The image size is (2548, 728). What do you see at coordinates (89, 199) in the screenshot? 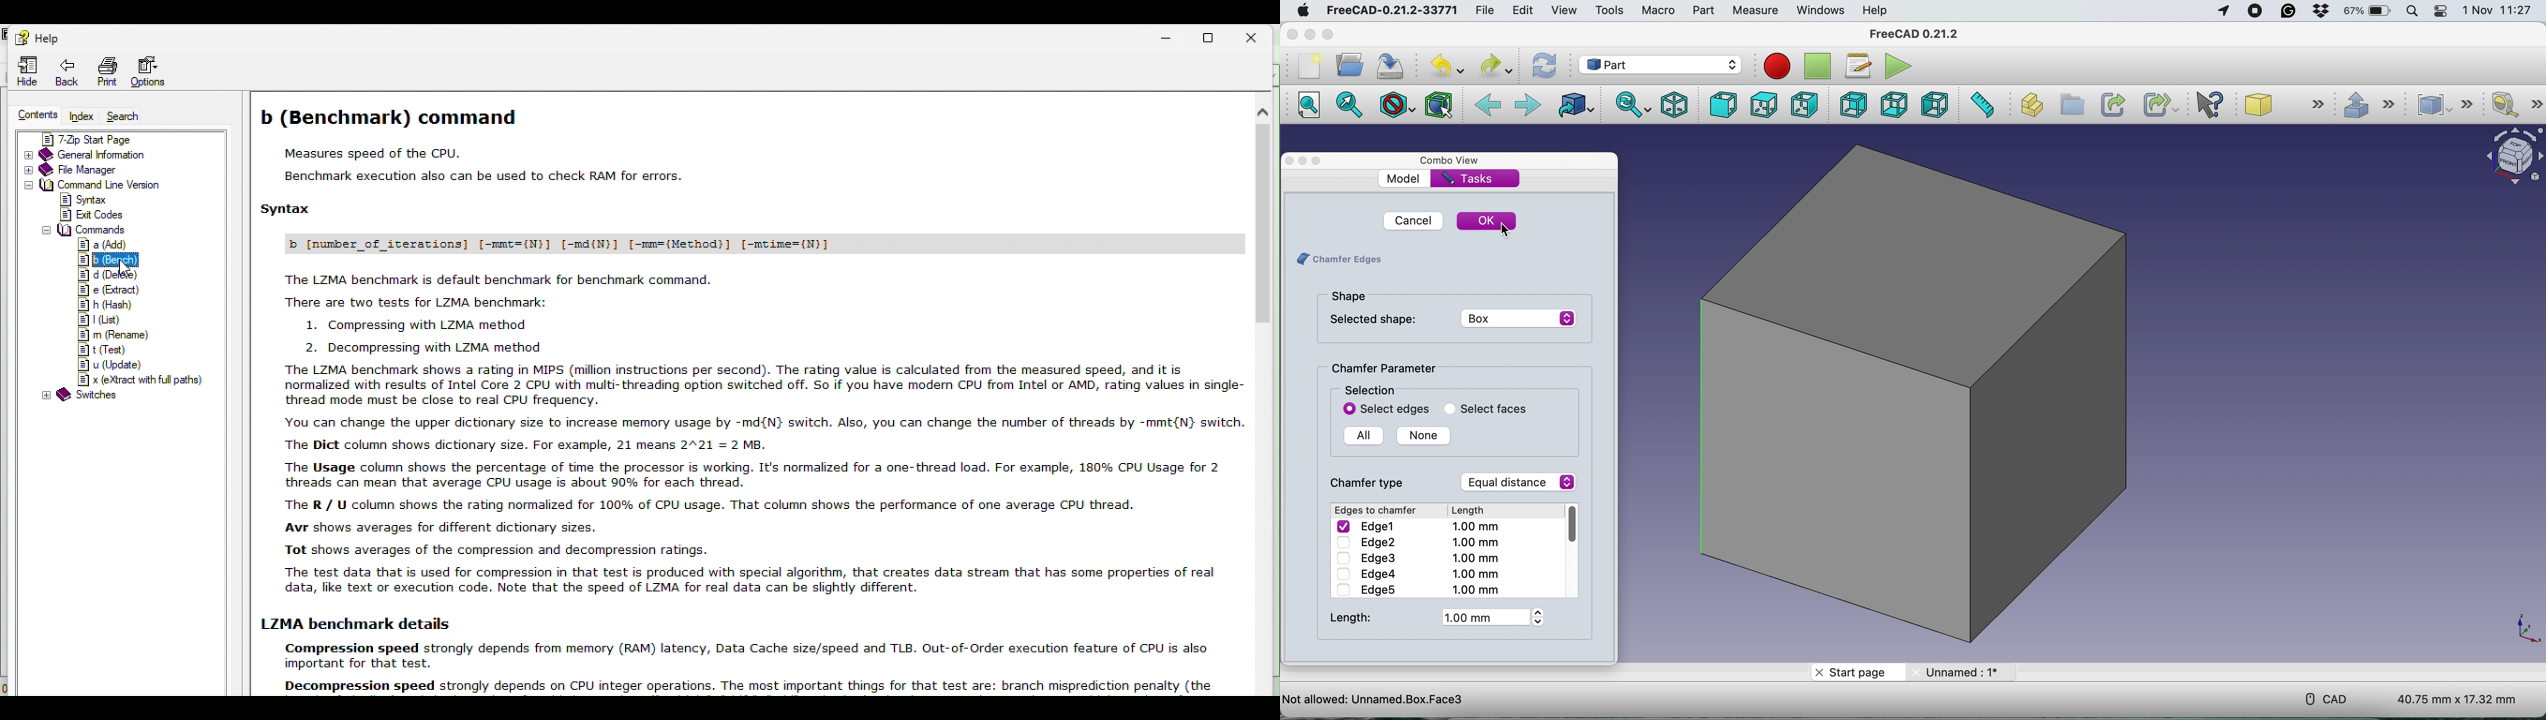
I see `syntax` at bounding box center [89, 199].